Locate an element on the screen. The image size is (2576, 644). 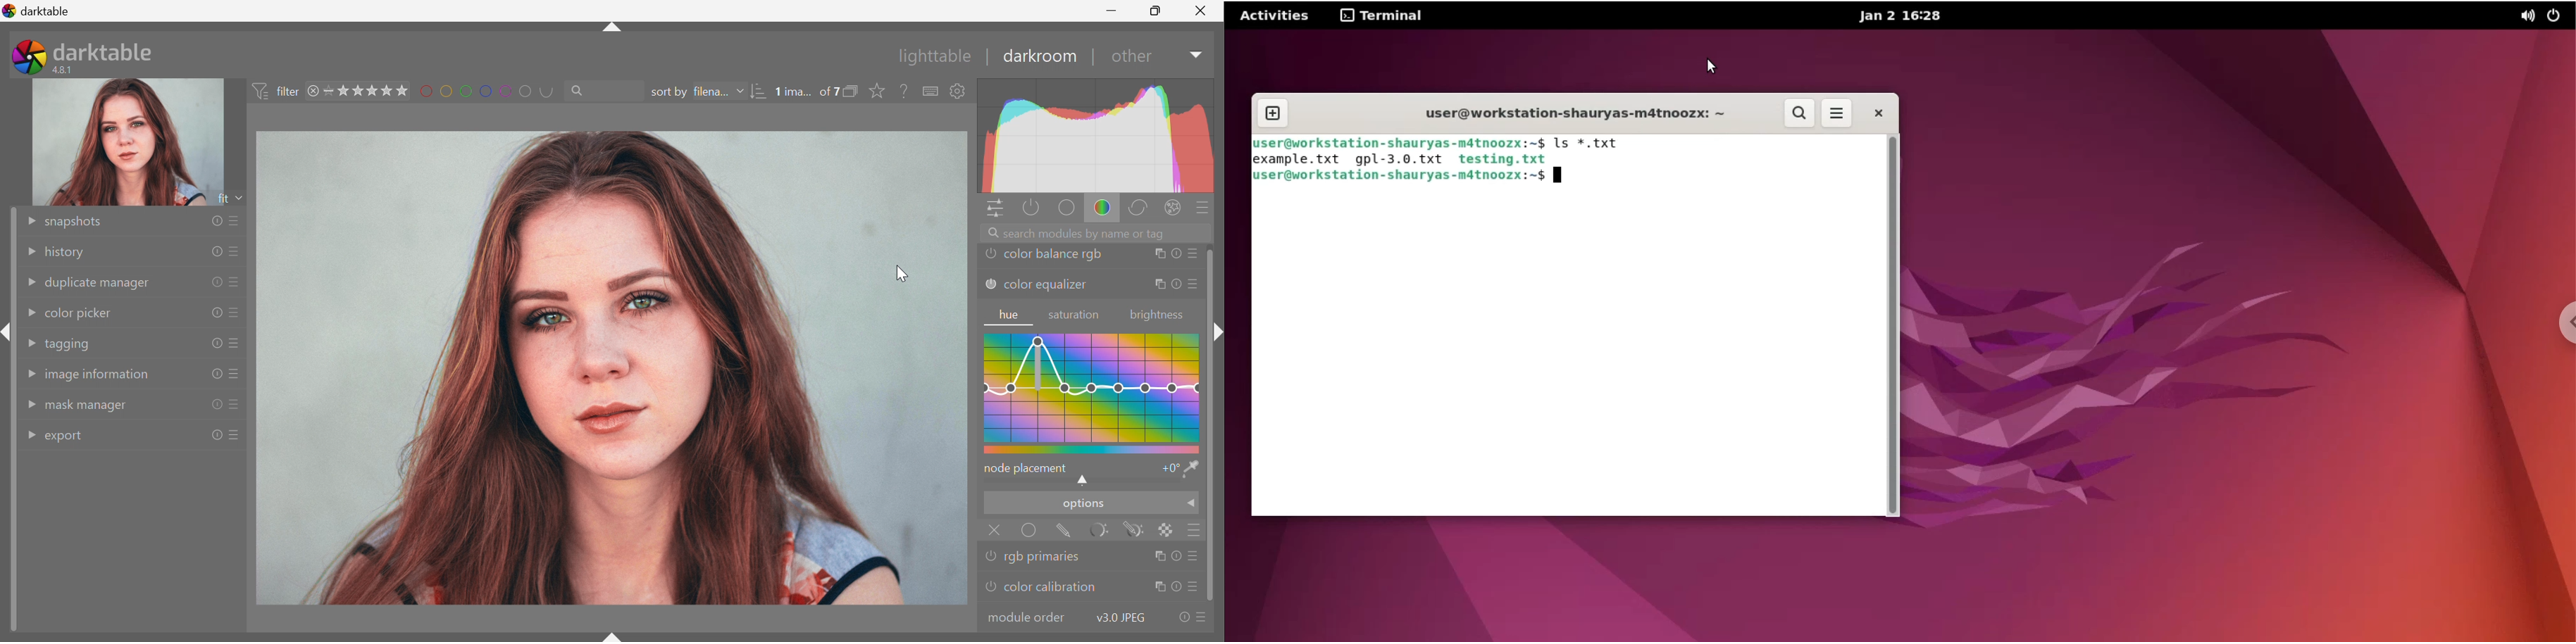
sort is located at coordinates (758, 92).